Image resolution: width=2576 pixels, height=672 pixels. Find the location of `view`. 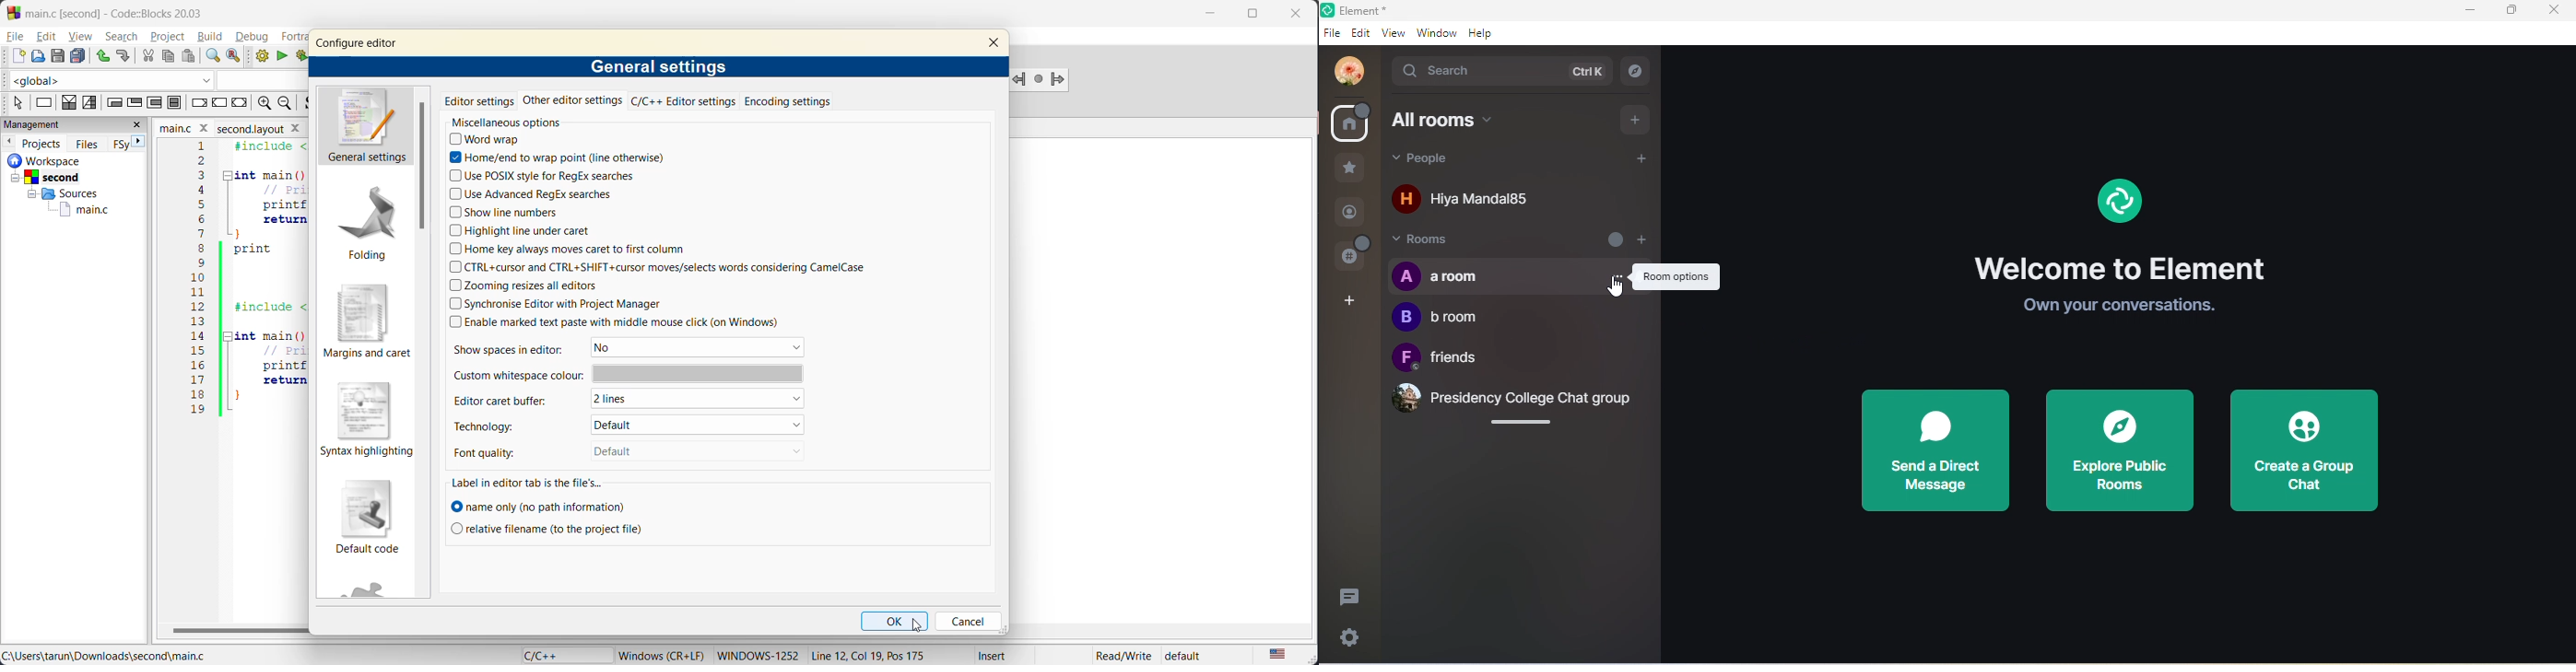

view is located at coordinates (1394, 31).